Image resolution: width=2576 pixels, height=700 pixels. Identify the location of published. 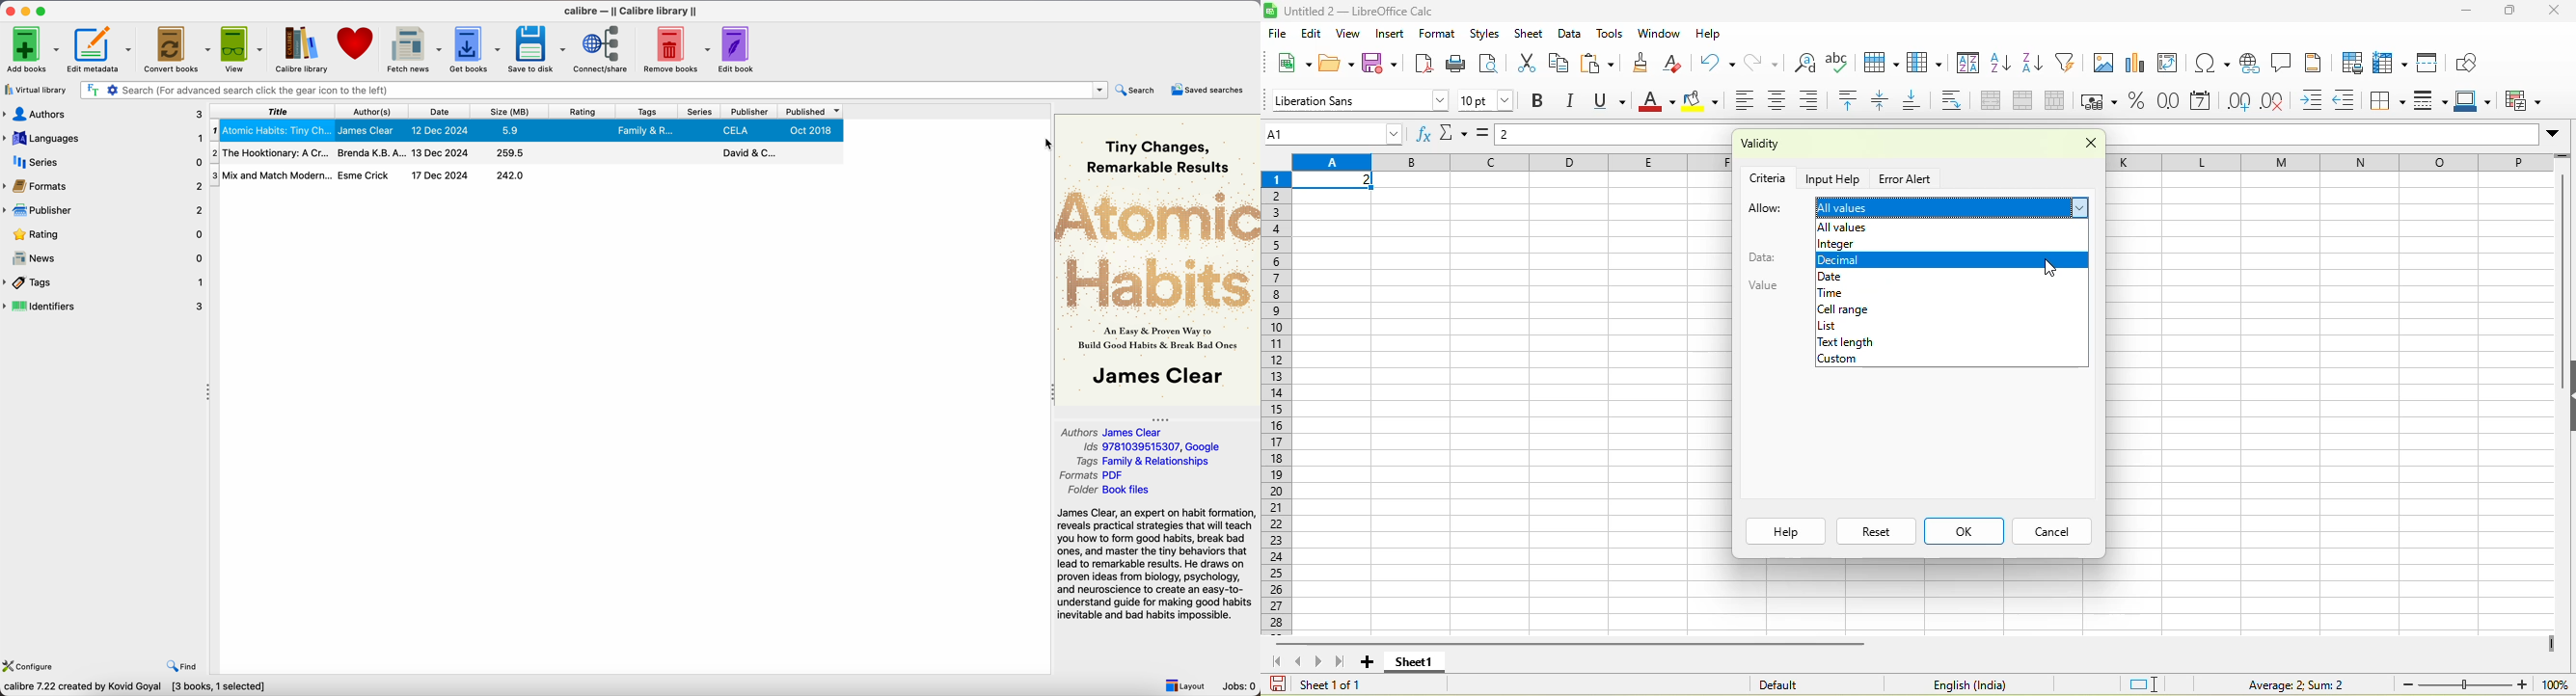
(808, 111).